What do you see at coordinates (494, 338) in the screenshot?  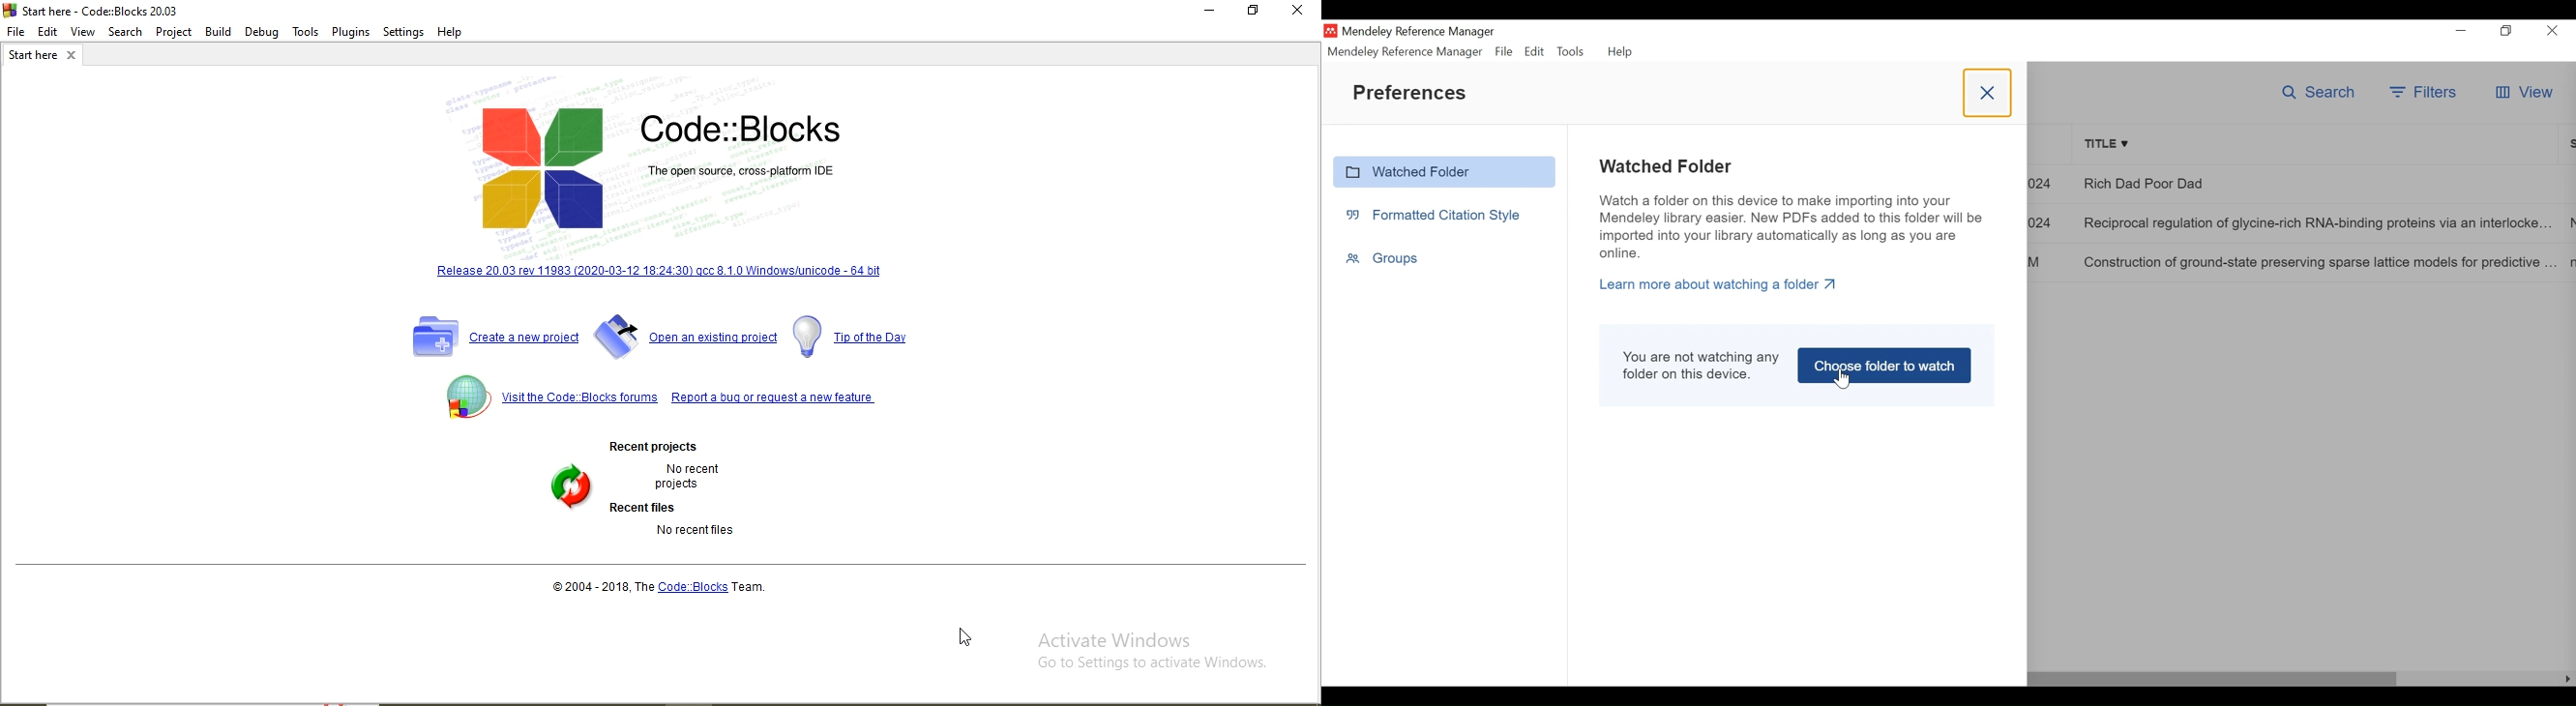 I see `Create a new project` at bounding box center [494, 338].